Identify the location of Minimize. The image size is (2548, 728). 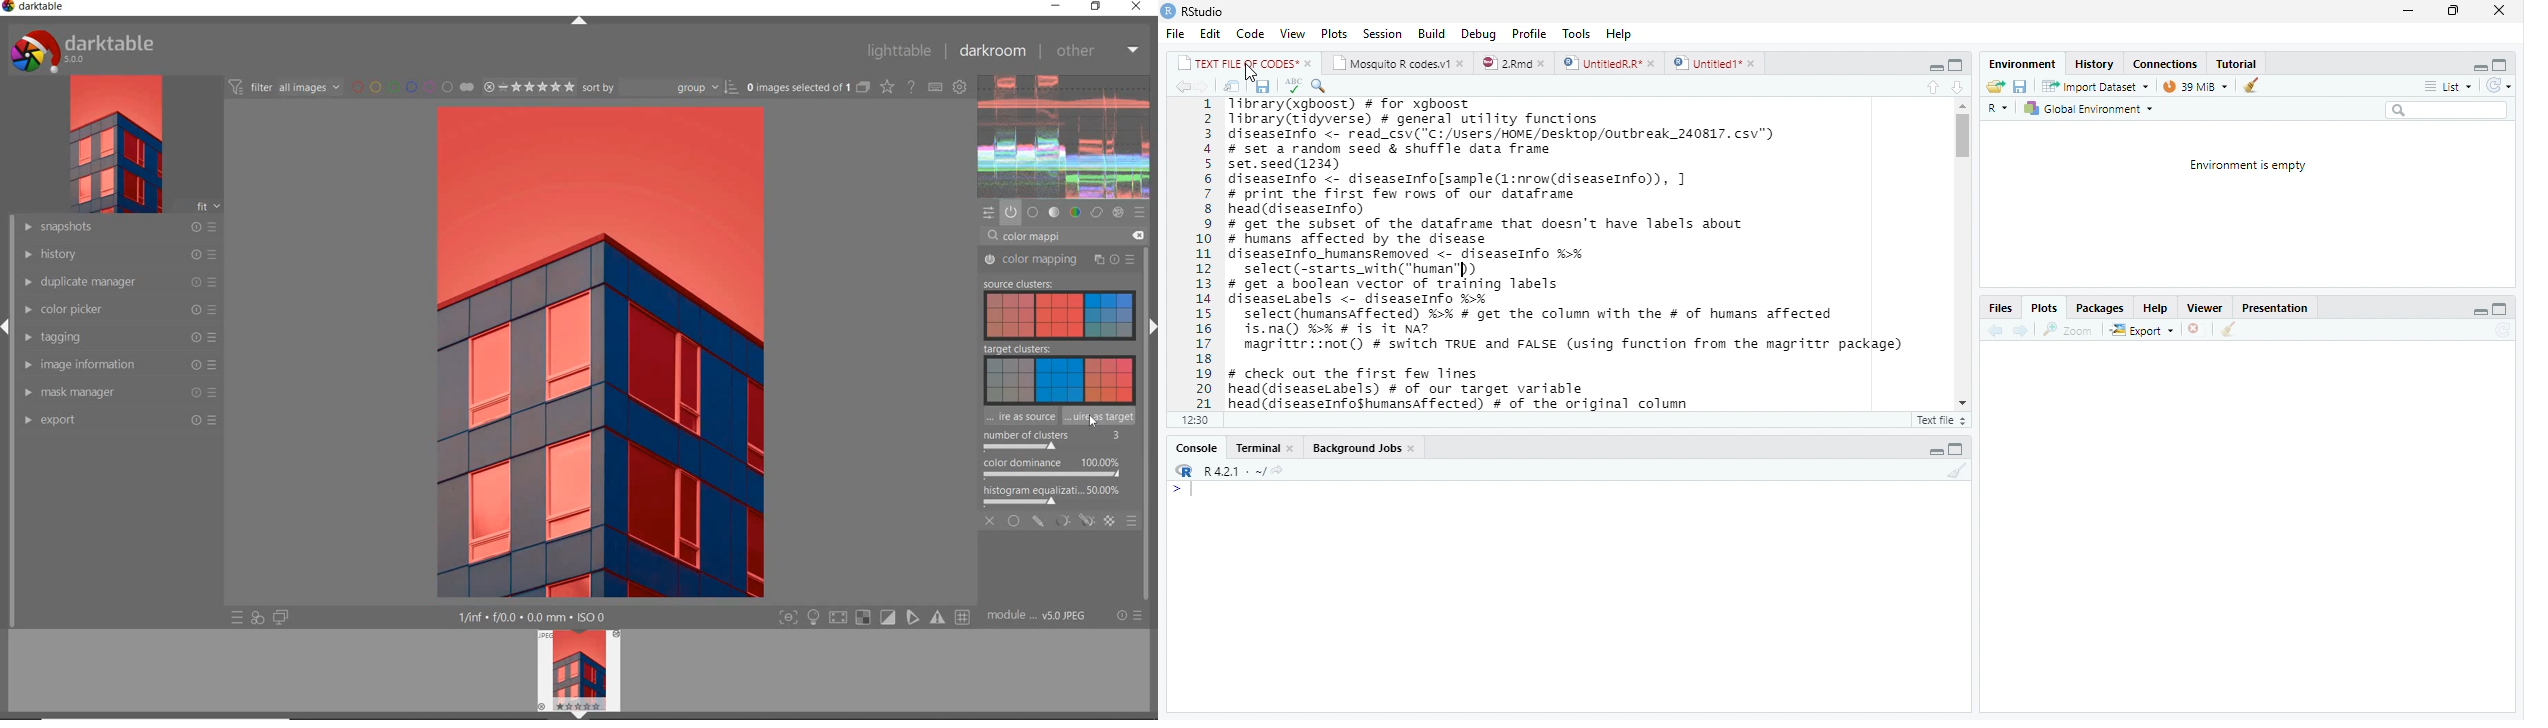
(2480, 309).